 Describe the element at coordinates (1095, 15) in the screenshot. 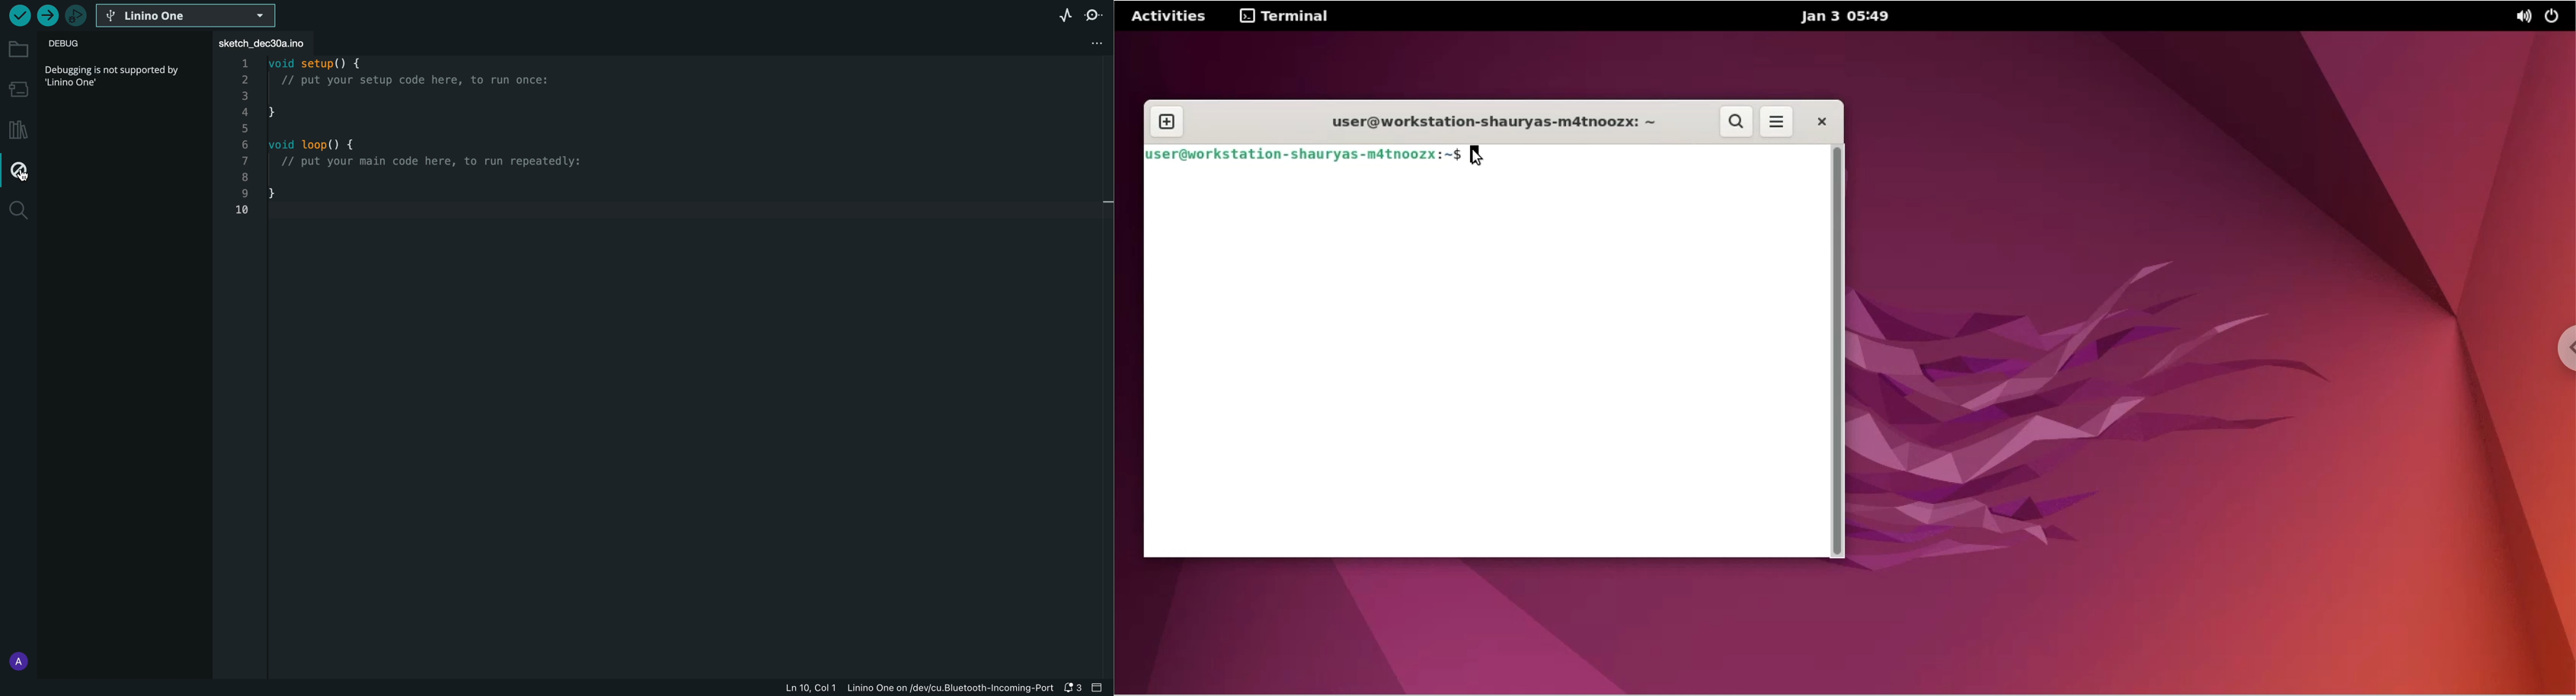

I see `serial monitor` at that location.